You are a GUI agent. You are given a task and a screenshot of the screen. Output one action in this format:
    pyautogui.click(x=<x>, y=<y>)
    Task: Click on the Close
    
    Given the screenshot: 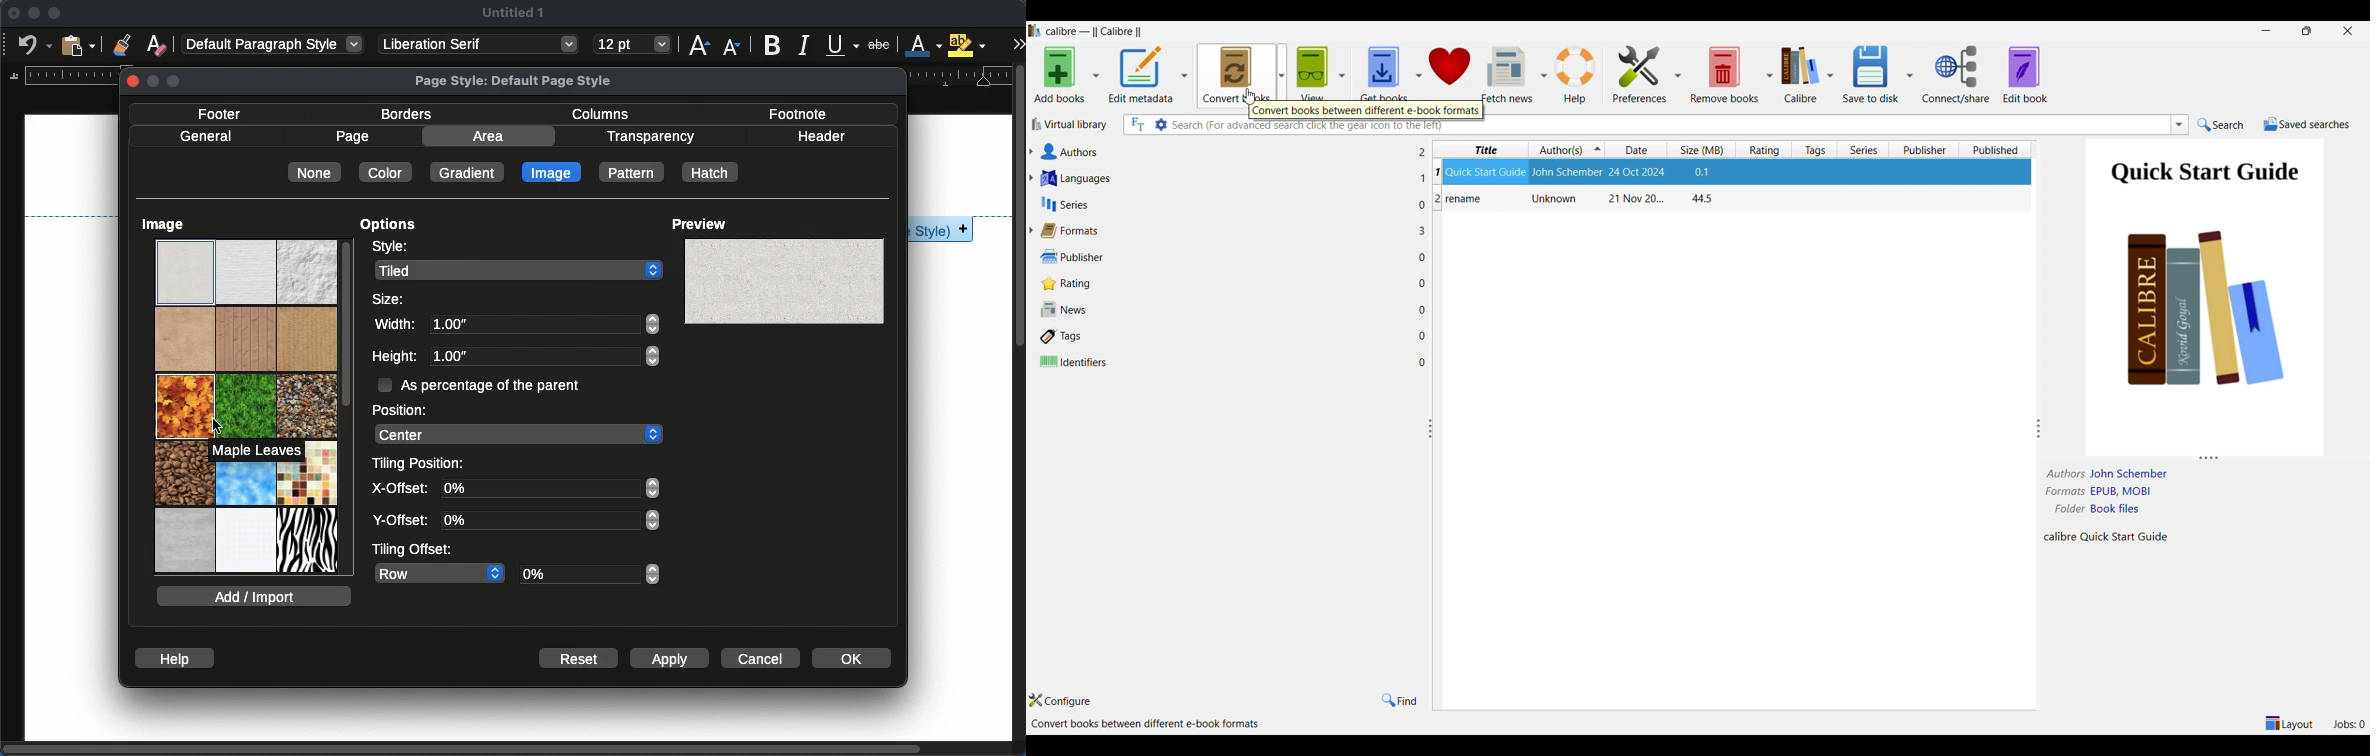 What is the action you would take?
    pyautogui.click(x=135, y=82)
    